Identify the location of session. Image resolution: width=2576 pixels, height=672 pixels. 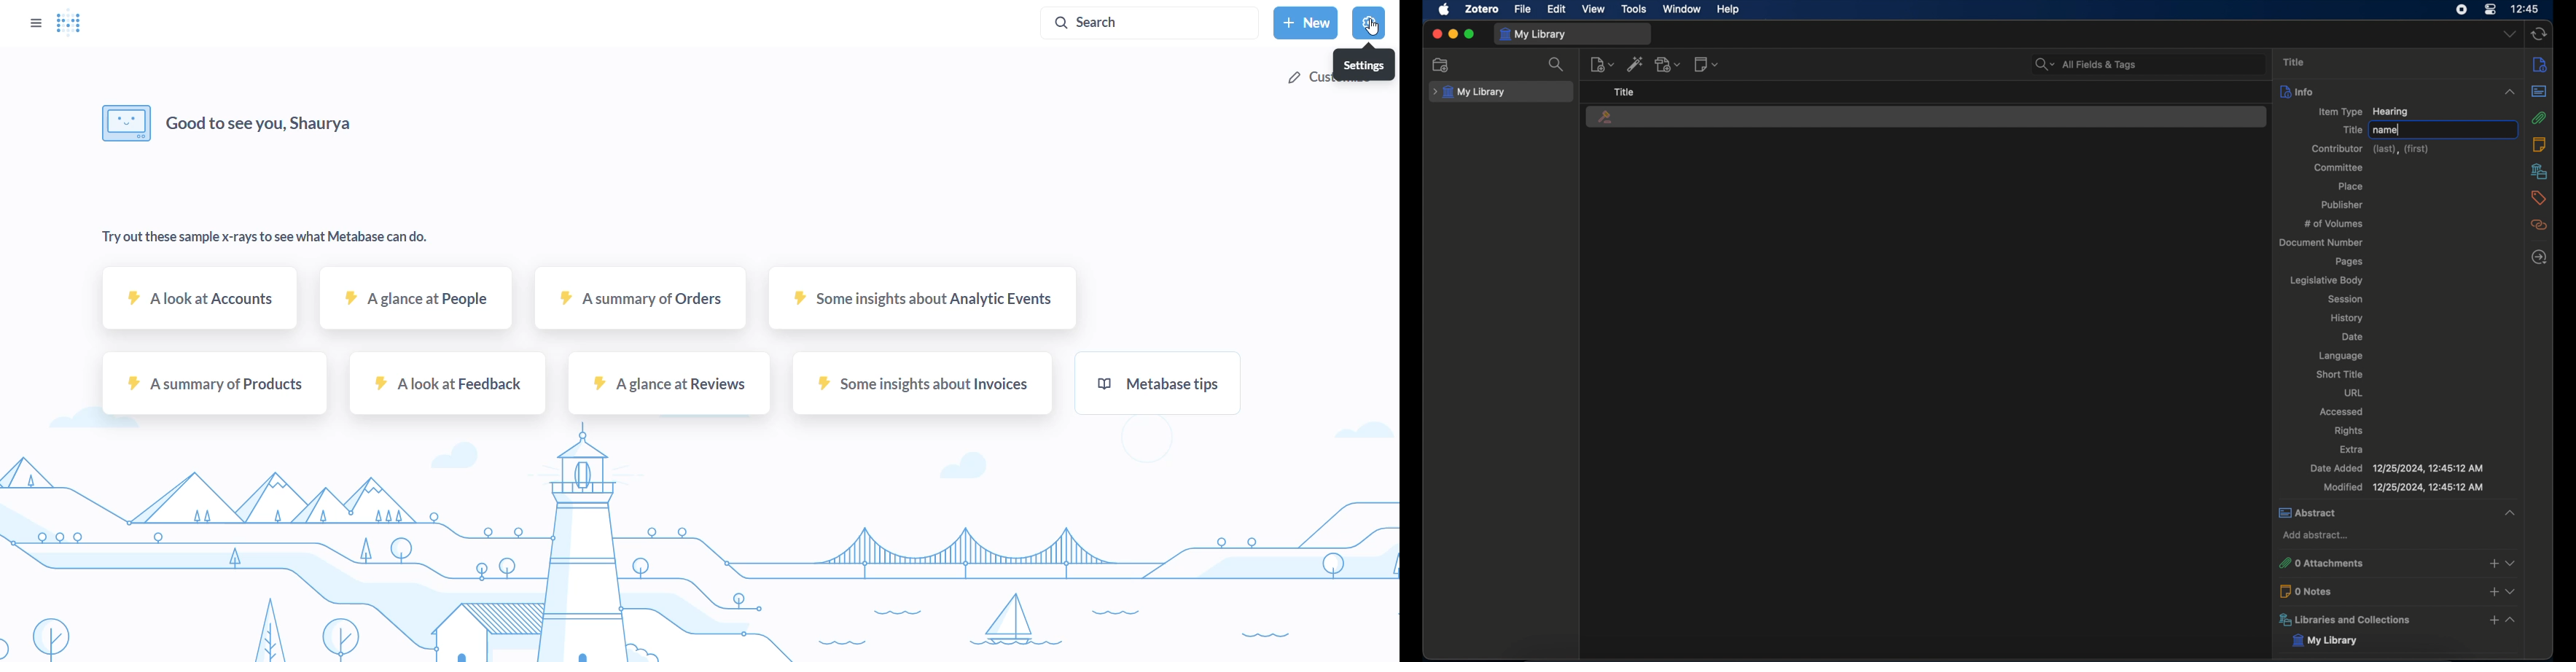
(2345, 299).